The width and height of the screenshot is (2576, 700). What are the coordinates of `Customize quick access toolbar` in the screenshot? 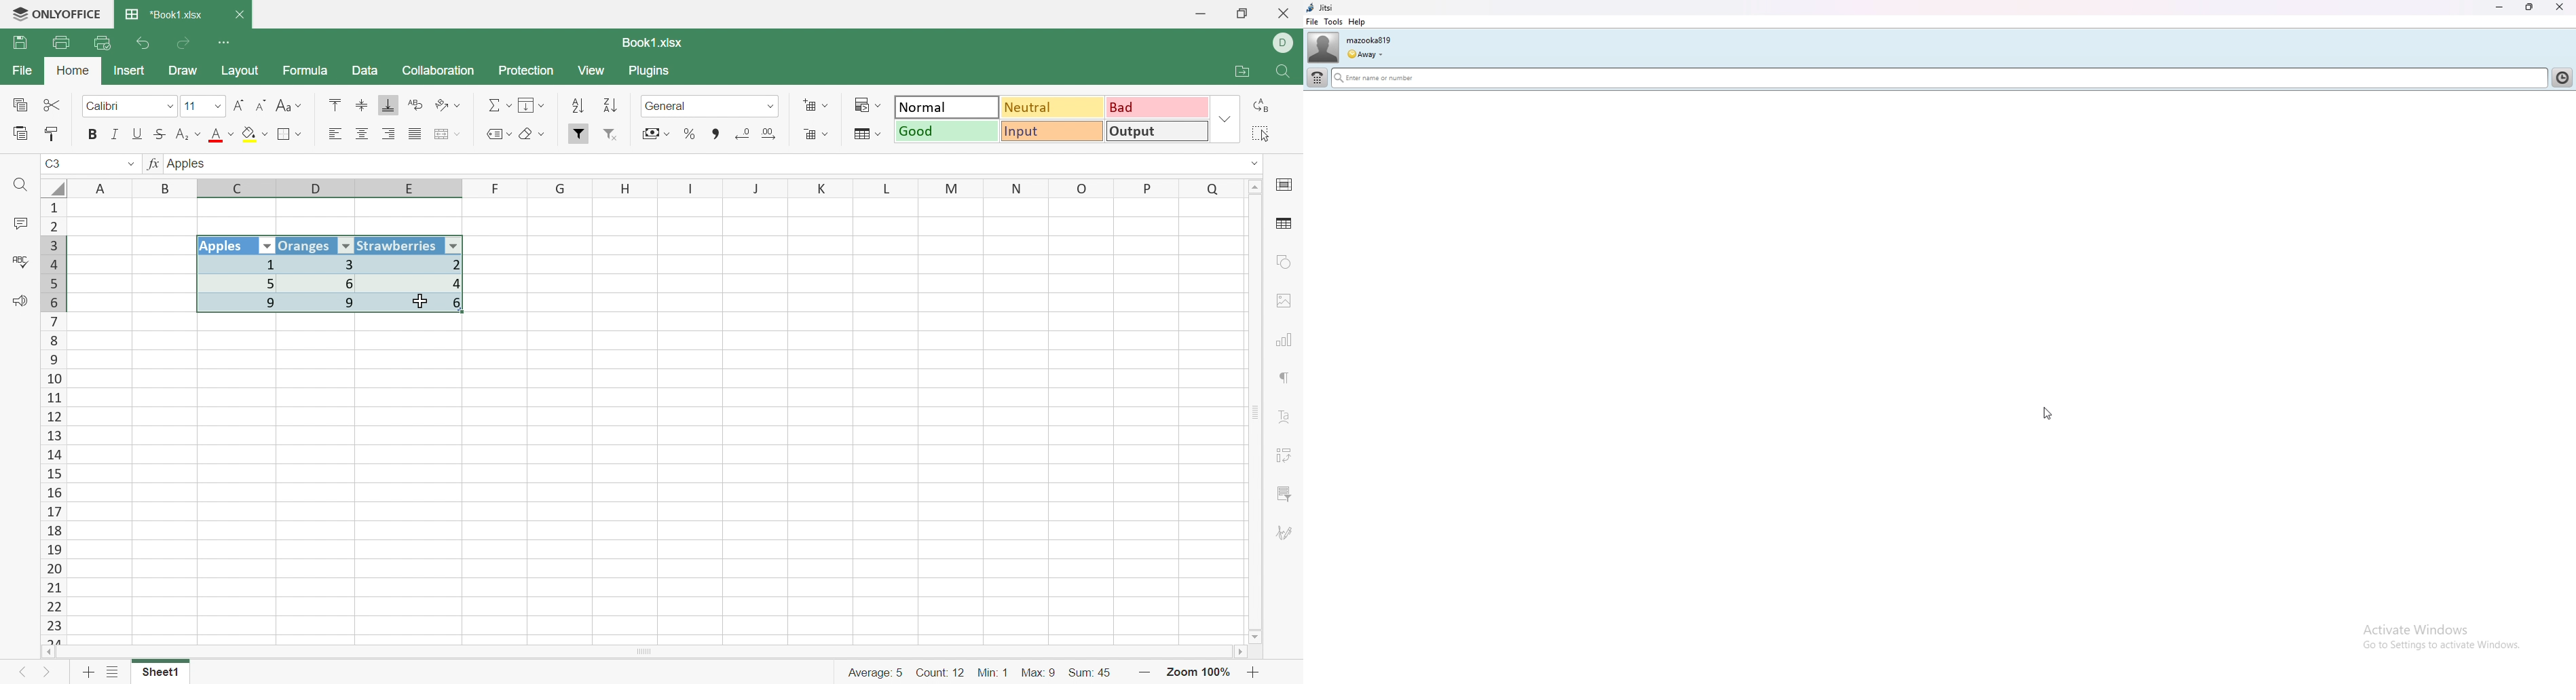 It's located at (225, 41).